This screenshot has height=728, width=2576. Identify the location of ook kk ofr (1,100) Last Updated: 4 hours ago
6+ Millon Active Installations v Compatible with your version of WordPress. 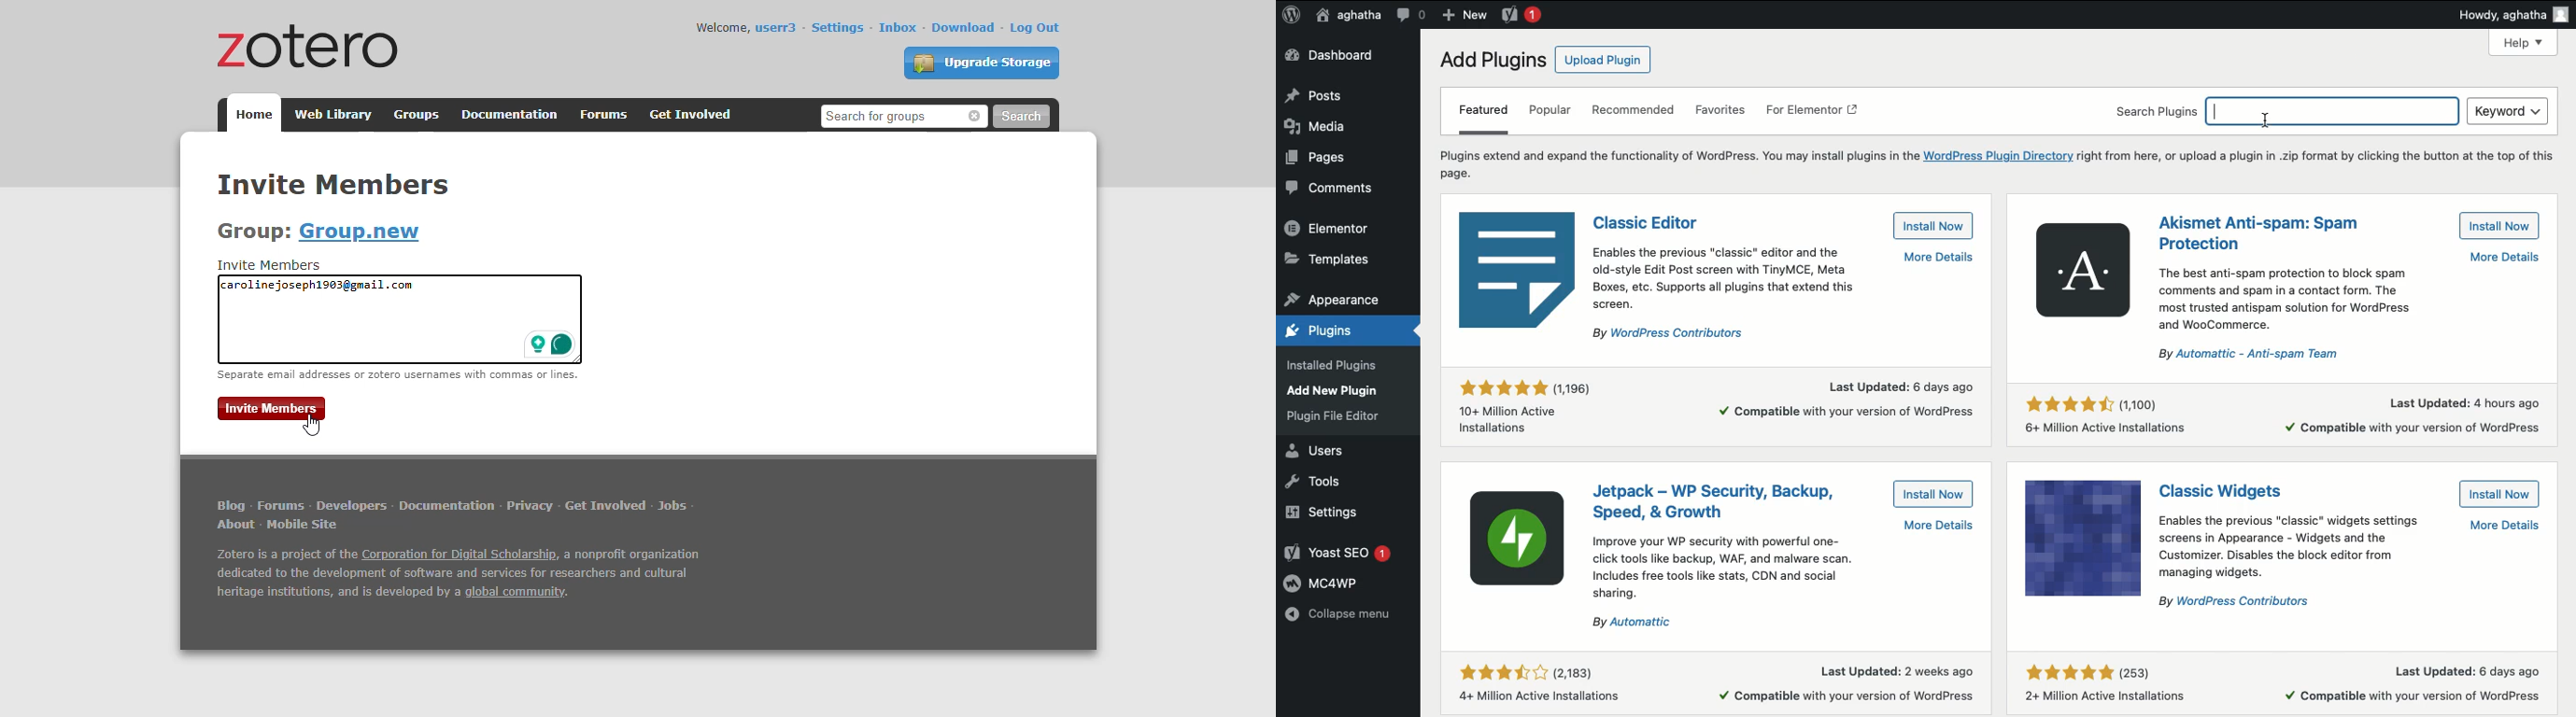
(2290, 414).